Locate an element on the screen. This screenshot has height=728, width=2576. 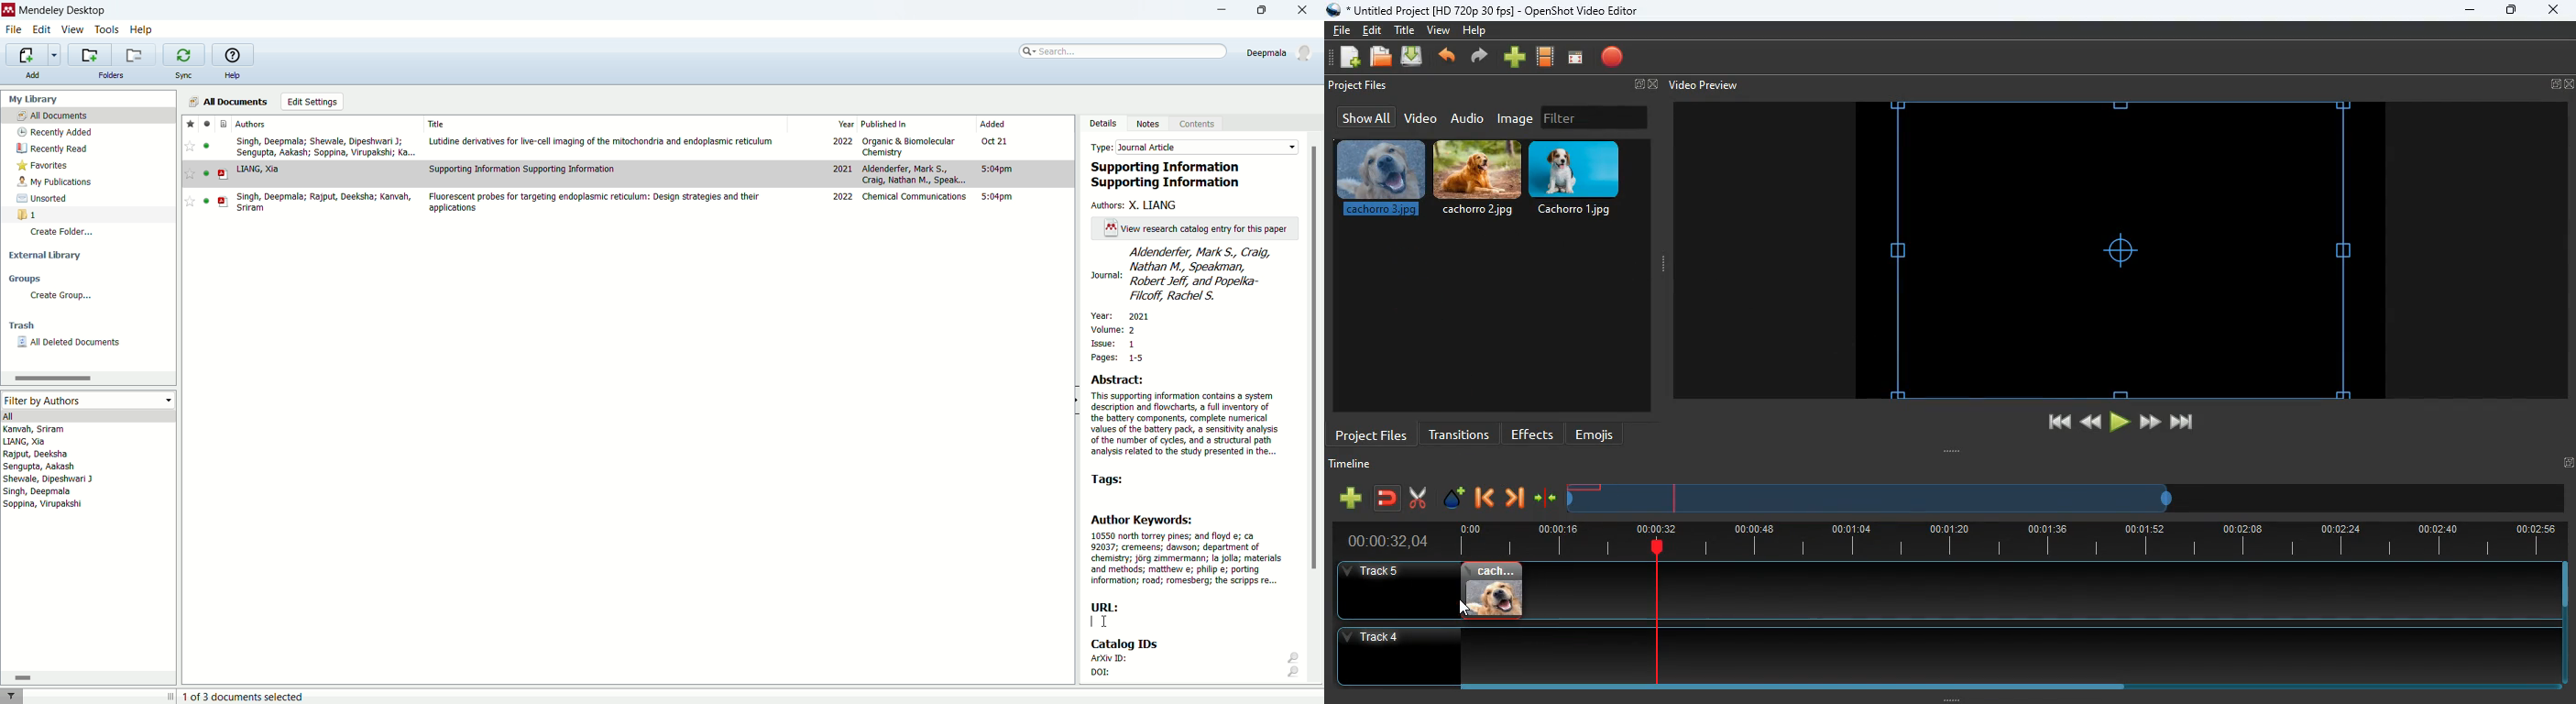
URL: is located at coordinates (1107, 607).